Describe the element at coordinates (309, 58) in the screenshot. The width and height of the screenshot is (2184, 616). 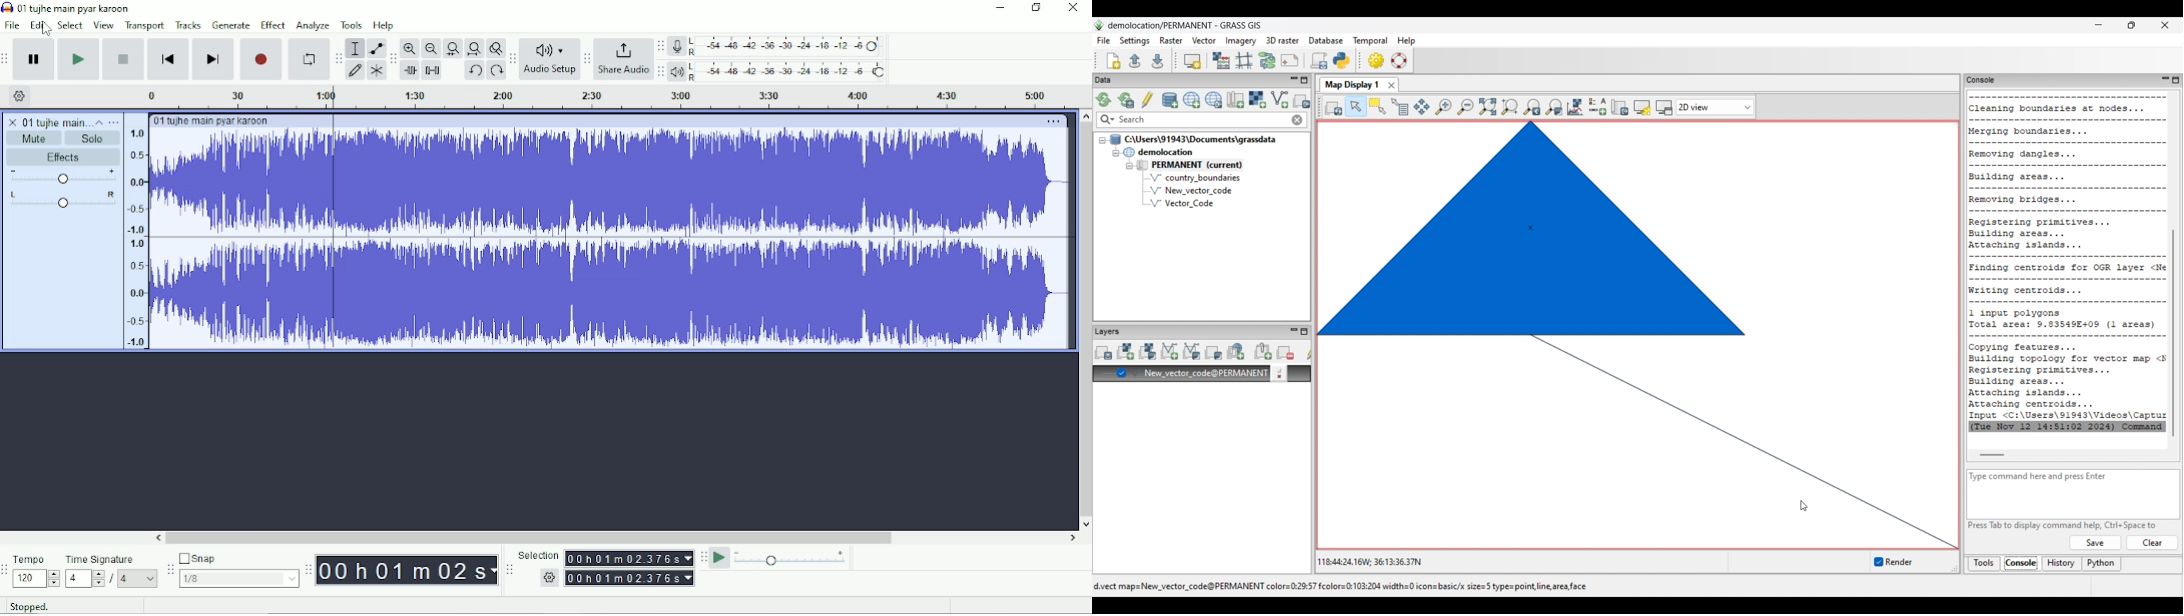
I see `Enable looping` at that location.